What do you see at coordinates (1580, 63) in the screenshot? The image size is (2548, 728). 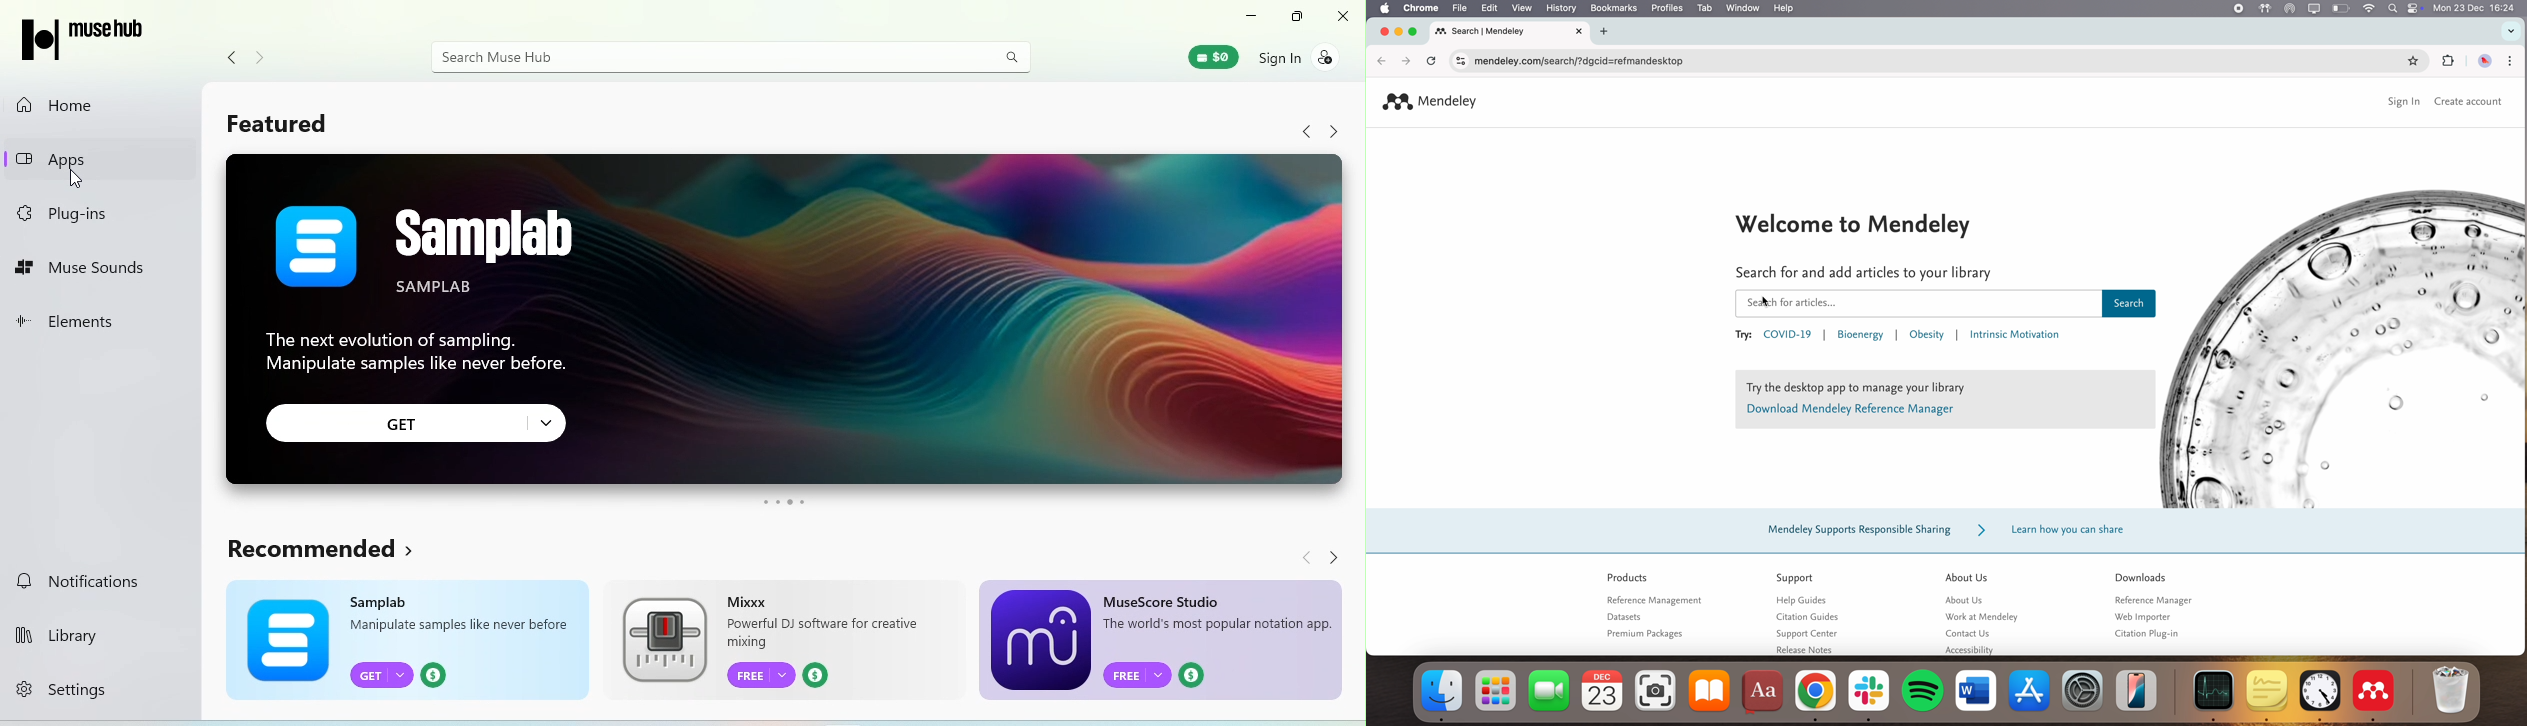 I see `URL` at bounding box center [1580, 63].